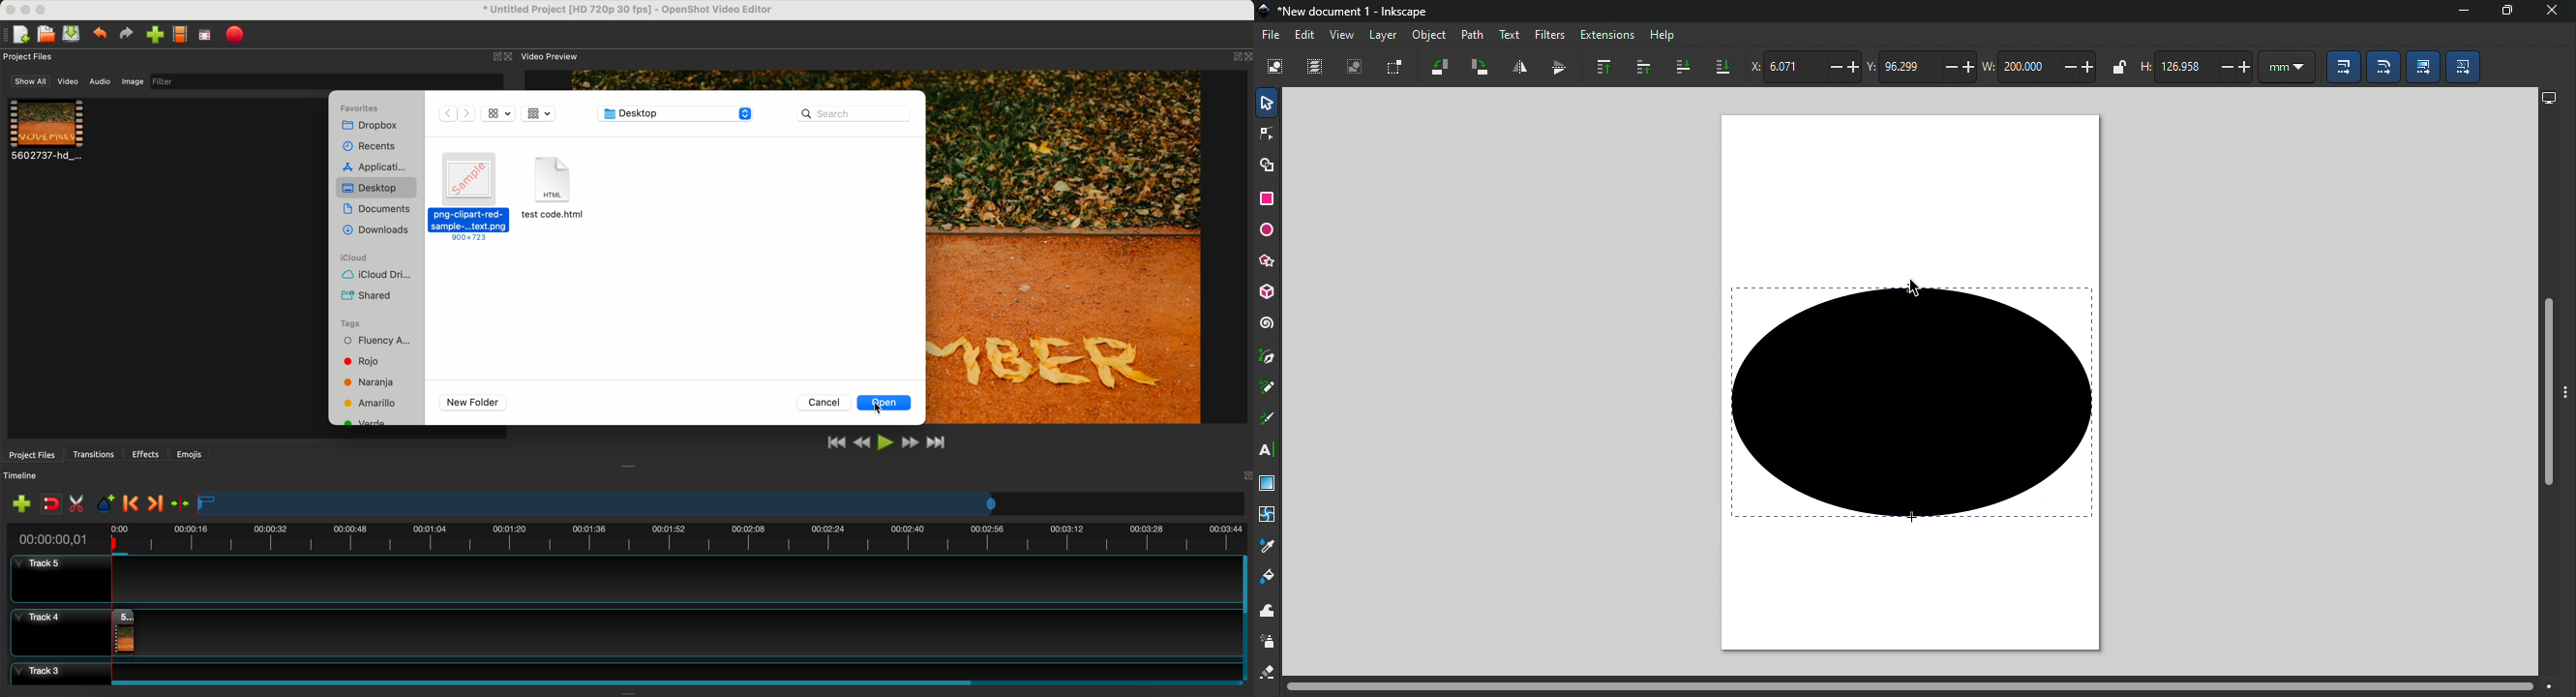 The width and height of the screenshot is (2576, 700). Describe the element at coordinates (1344, 34) in the screenshot. I see `View` at that location.